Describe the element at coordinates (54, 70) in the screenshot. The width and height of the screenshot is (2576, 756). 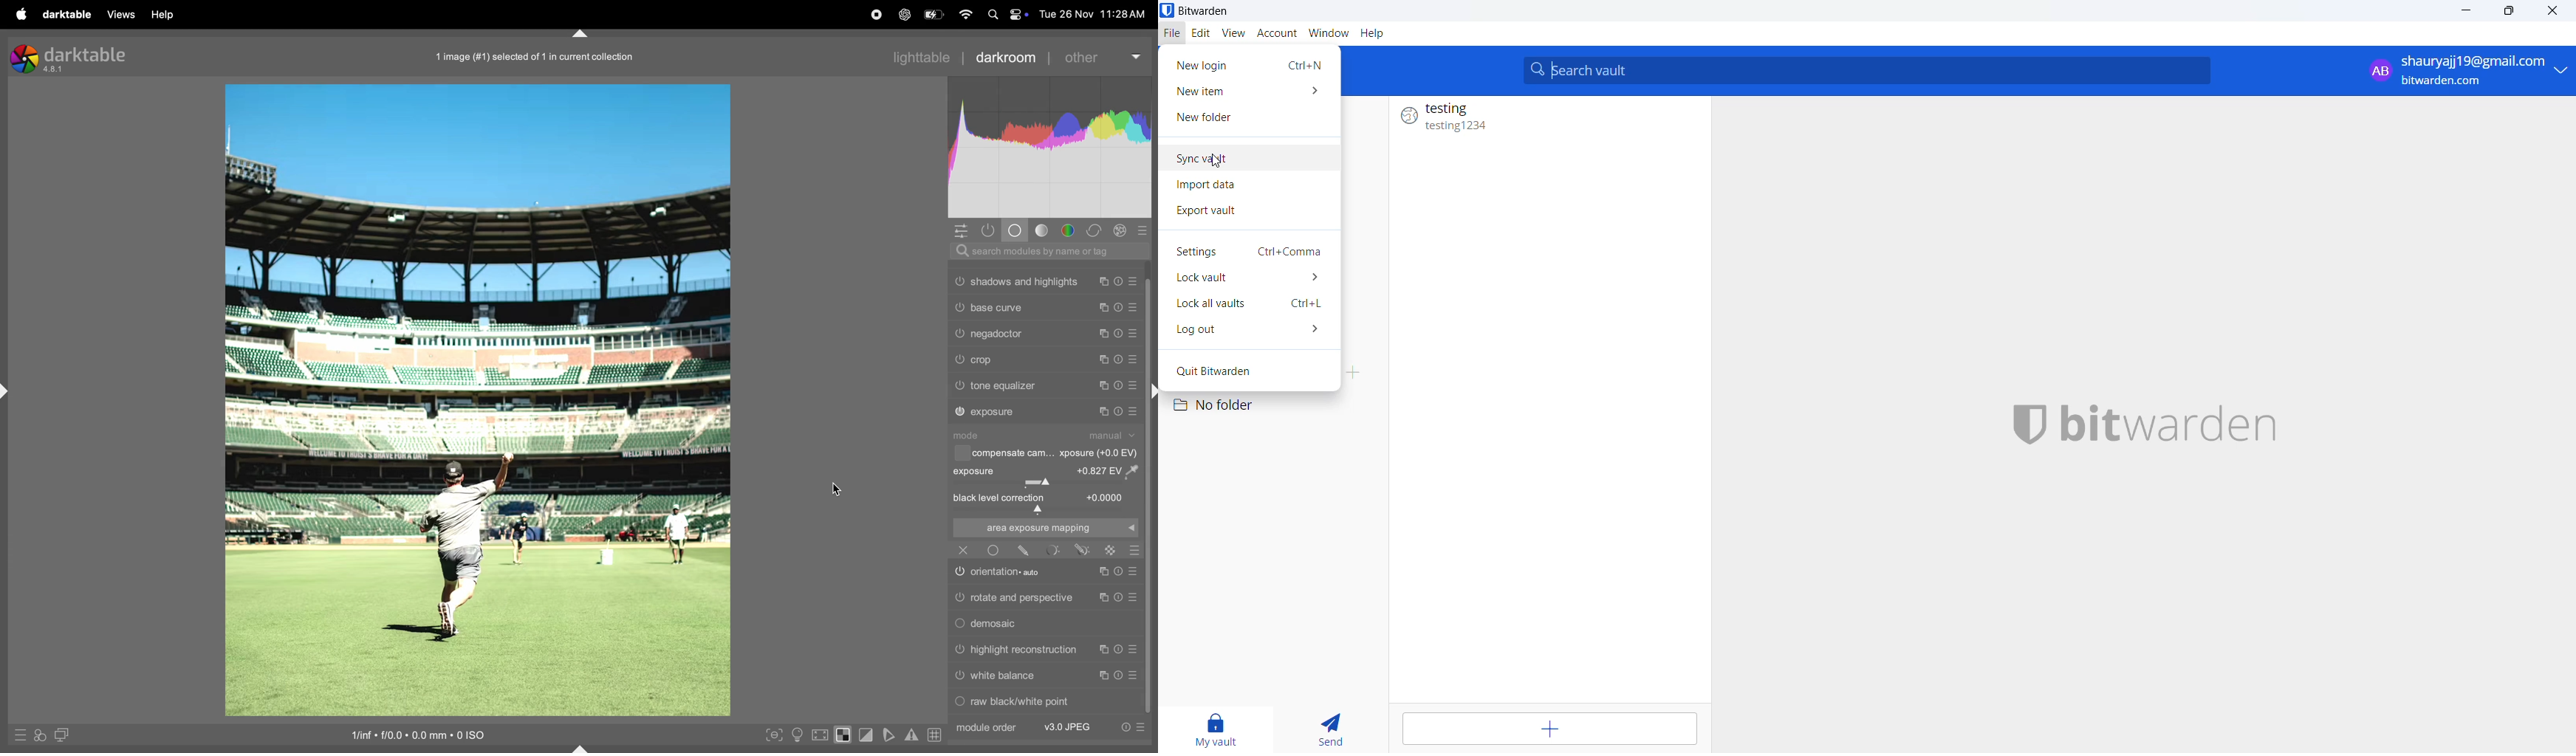
I see `version` at that location.